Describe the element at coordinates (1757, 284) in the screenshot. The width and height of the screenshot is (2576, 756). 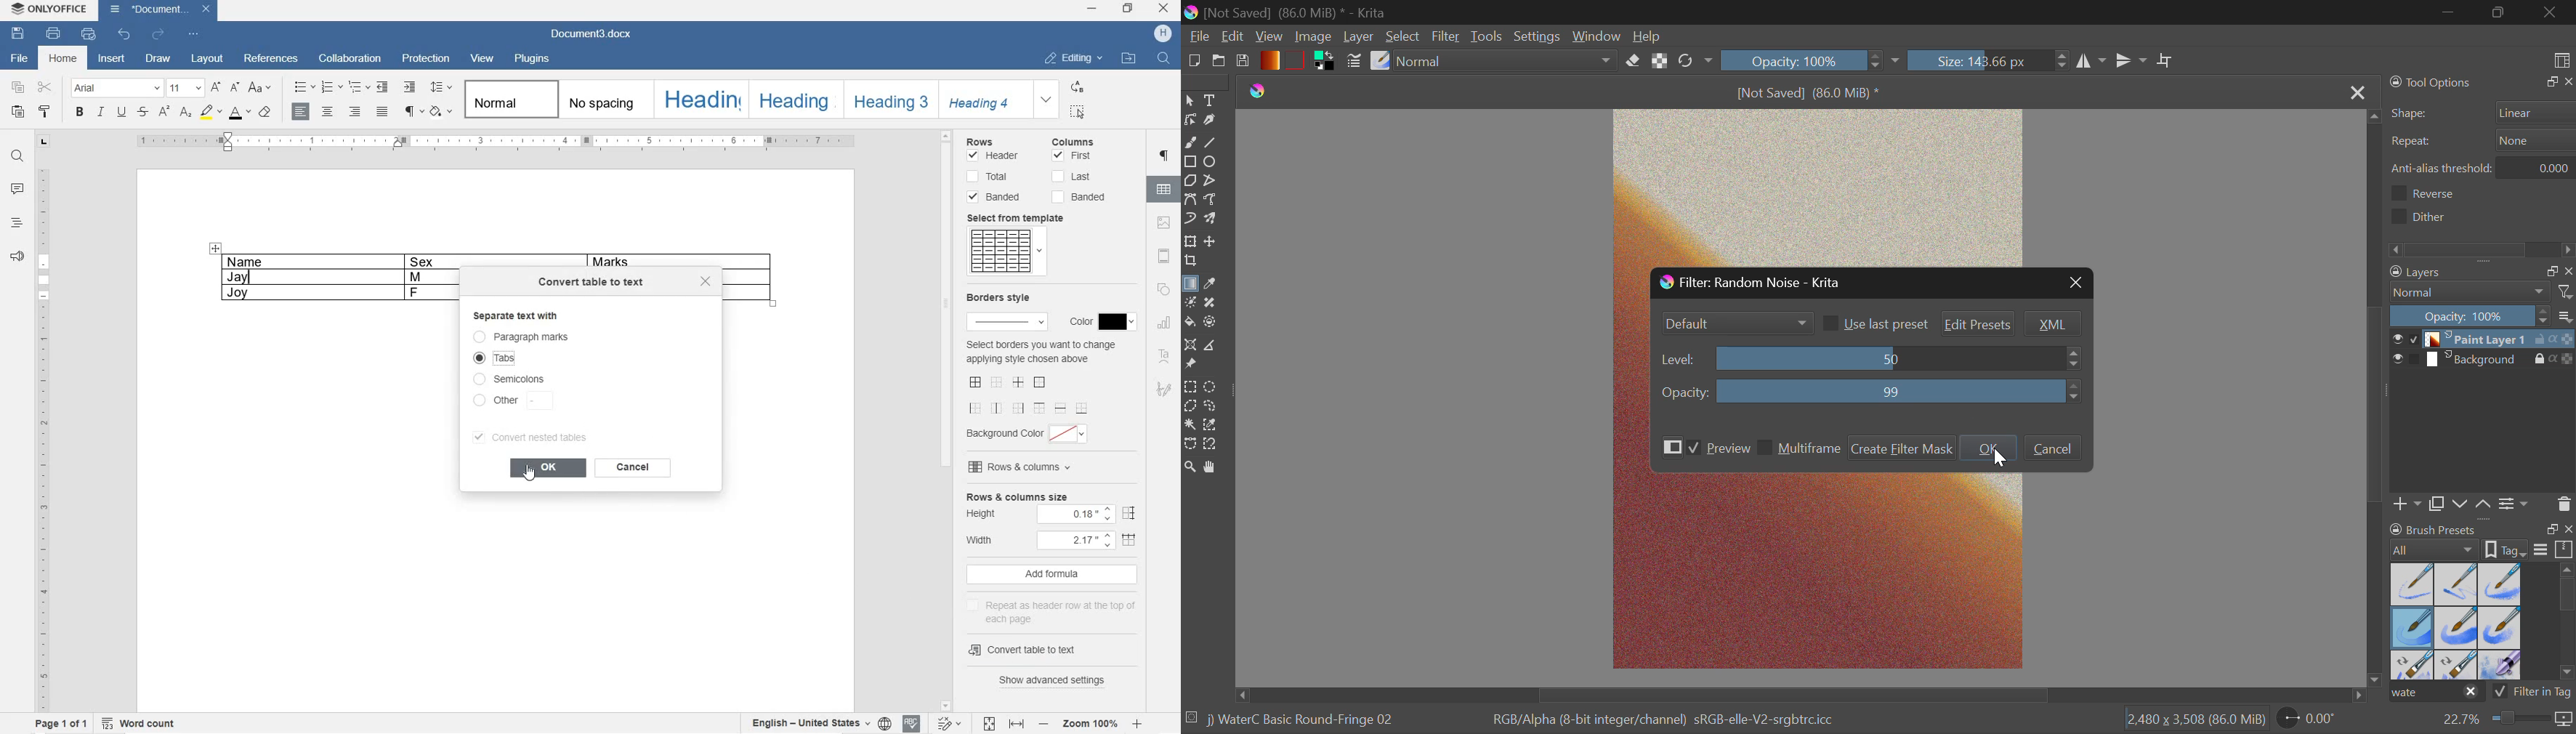
I see `Window Title` at that location.